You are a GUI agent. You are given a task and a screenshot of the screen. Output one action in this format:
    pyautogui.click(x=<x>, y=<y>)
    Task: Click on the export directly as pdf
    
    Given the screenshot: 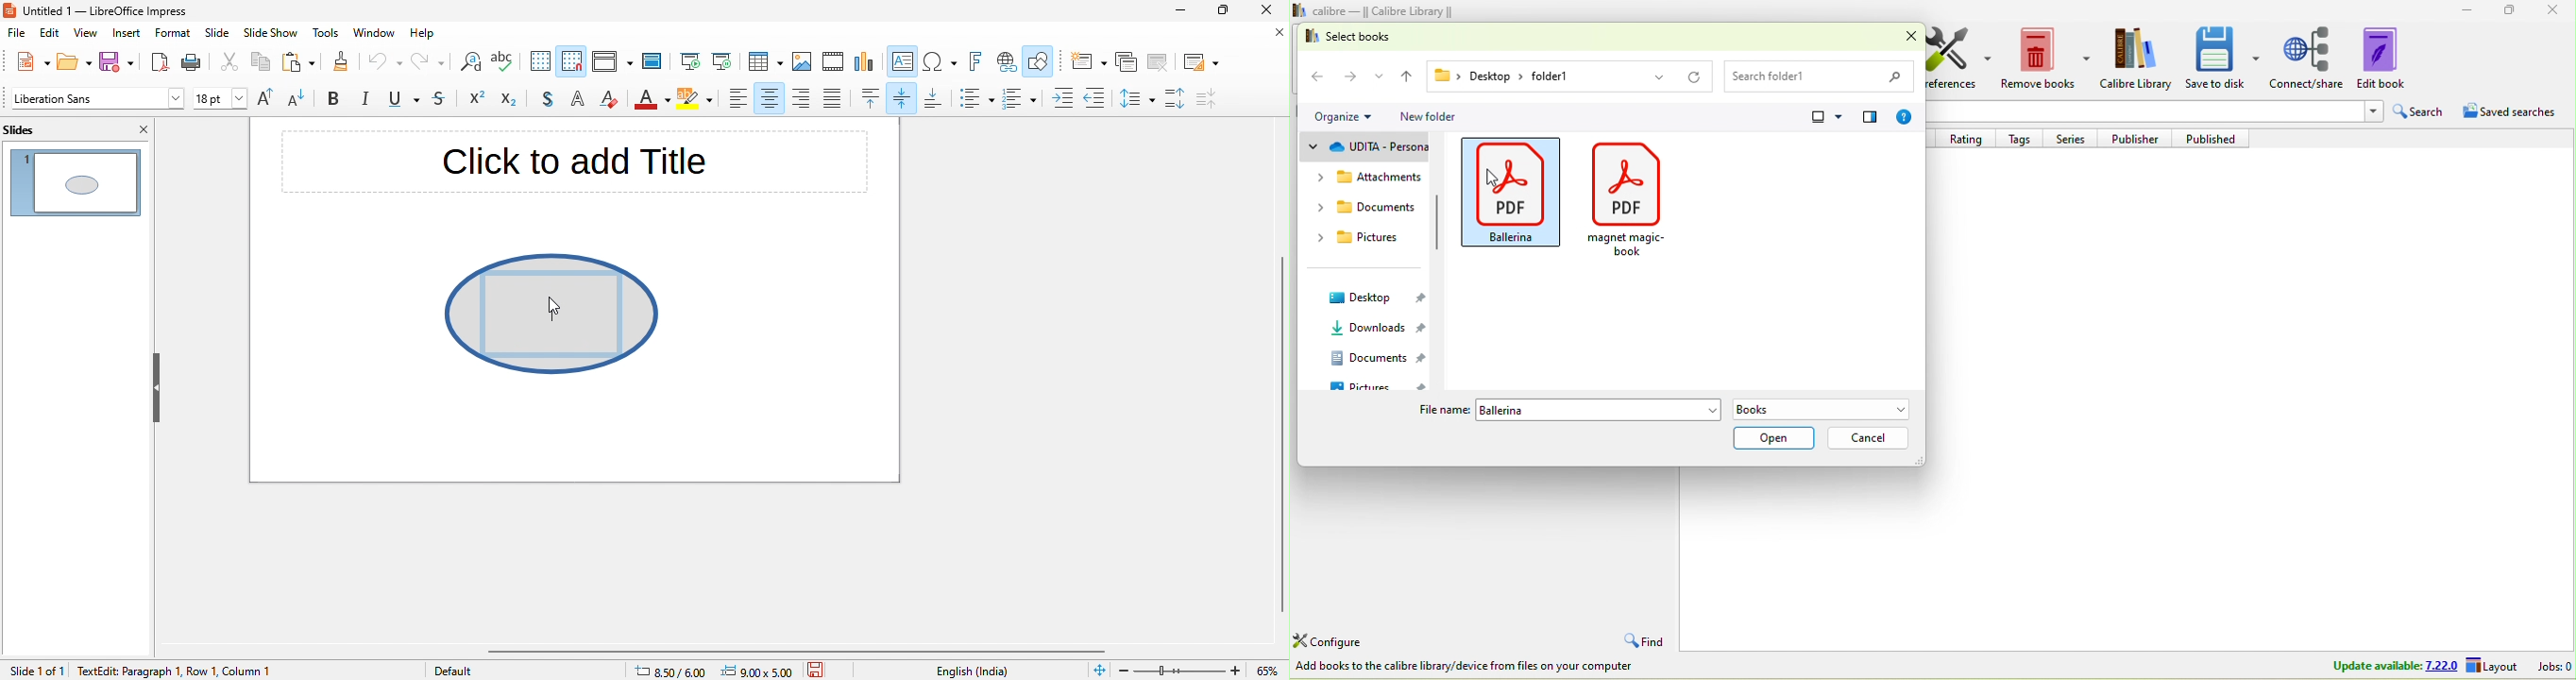 What is the action you would take?
    pyautogui.click(x=158, y=62)
    